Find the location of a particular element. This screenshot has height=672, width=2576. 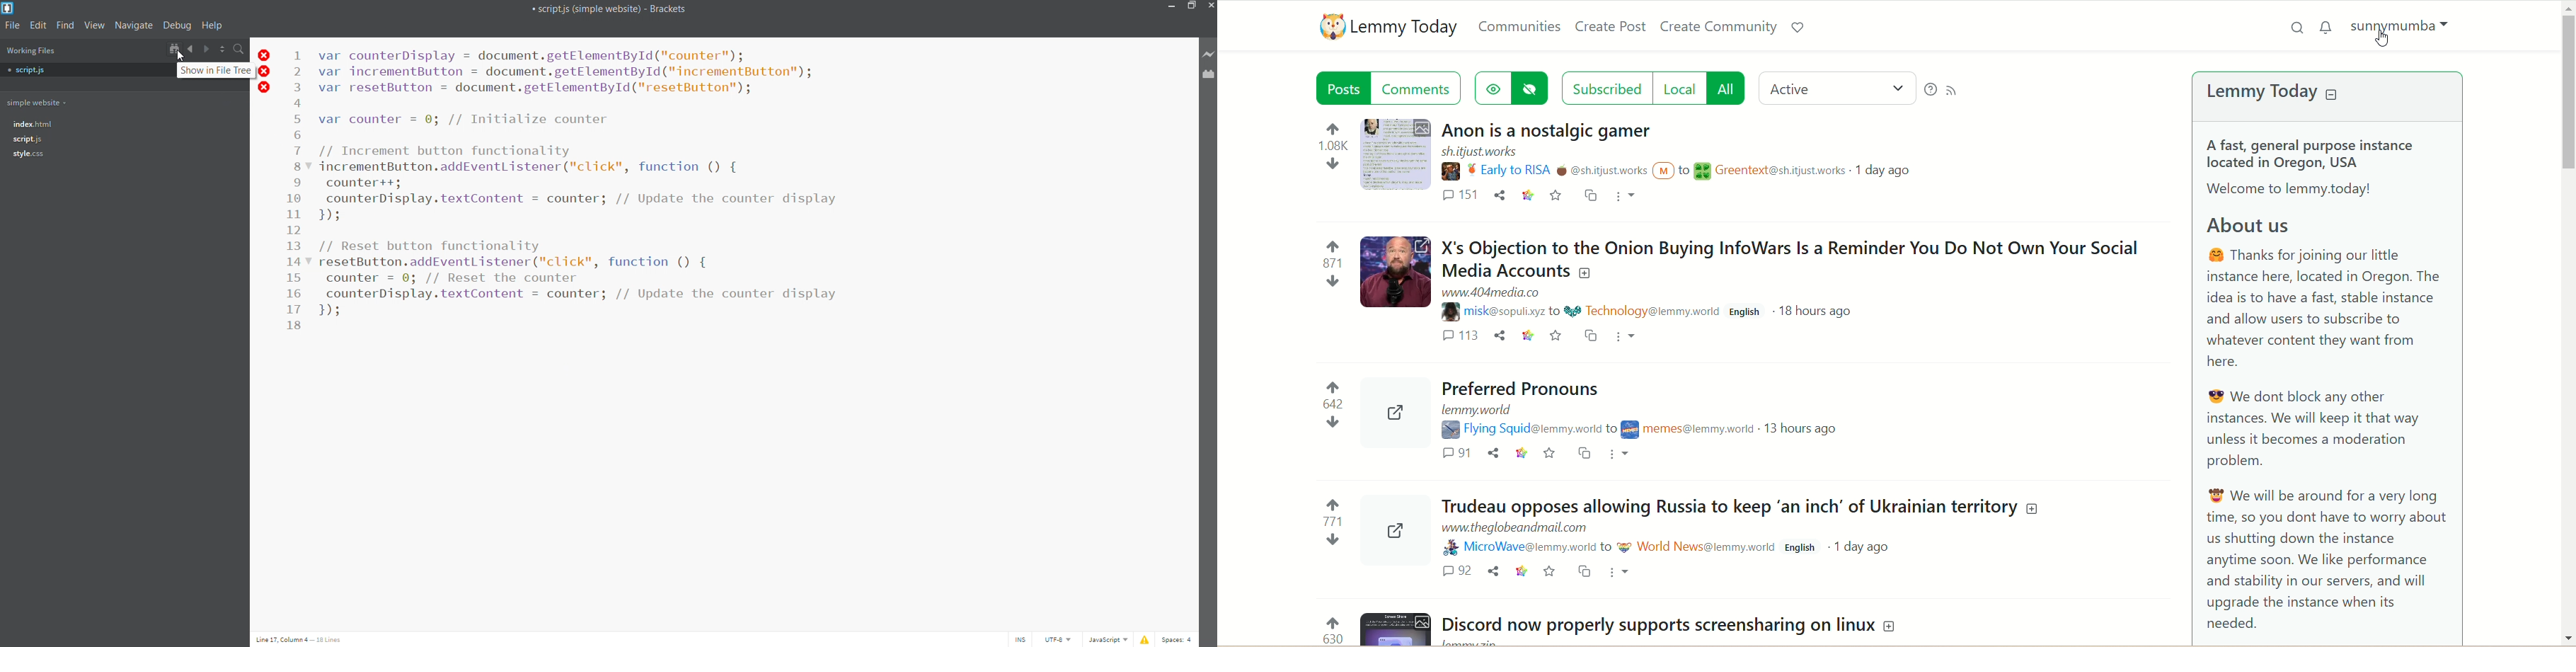

active is located at coordinates (1838, 87).